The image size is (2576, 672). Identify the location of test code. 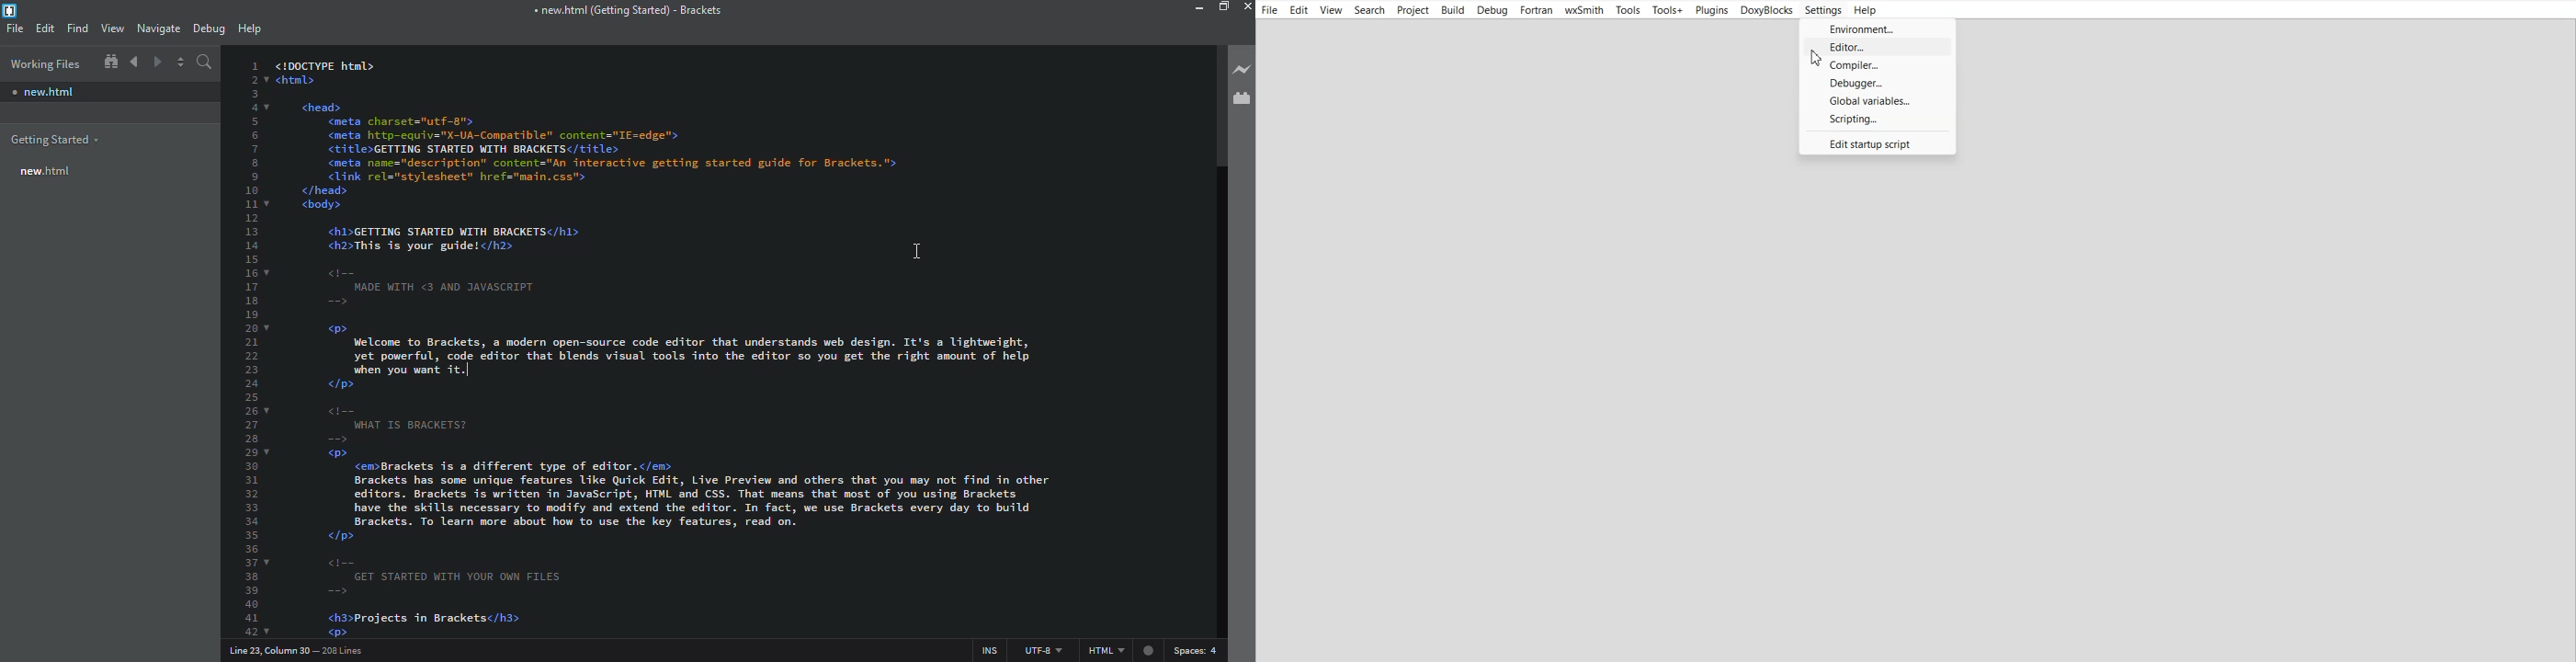
(452, 272).